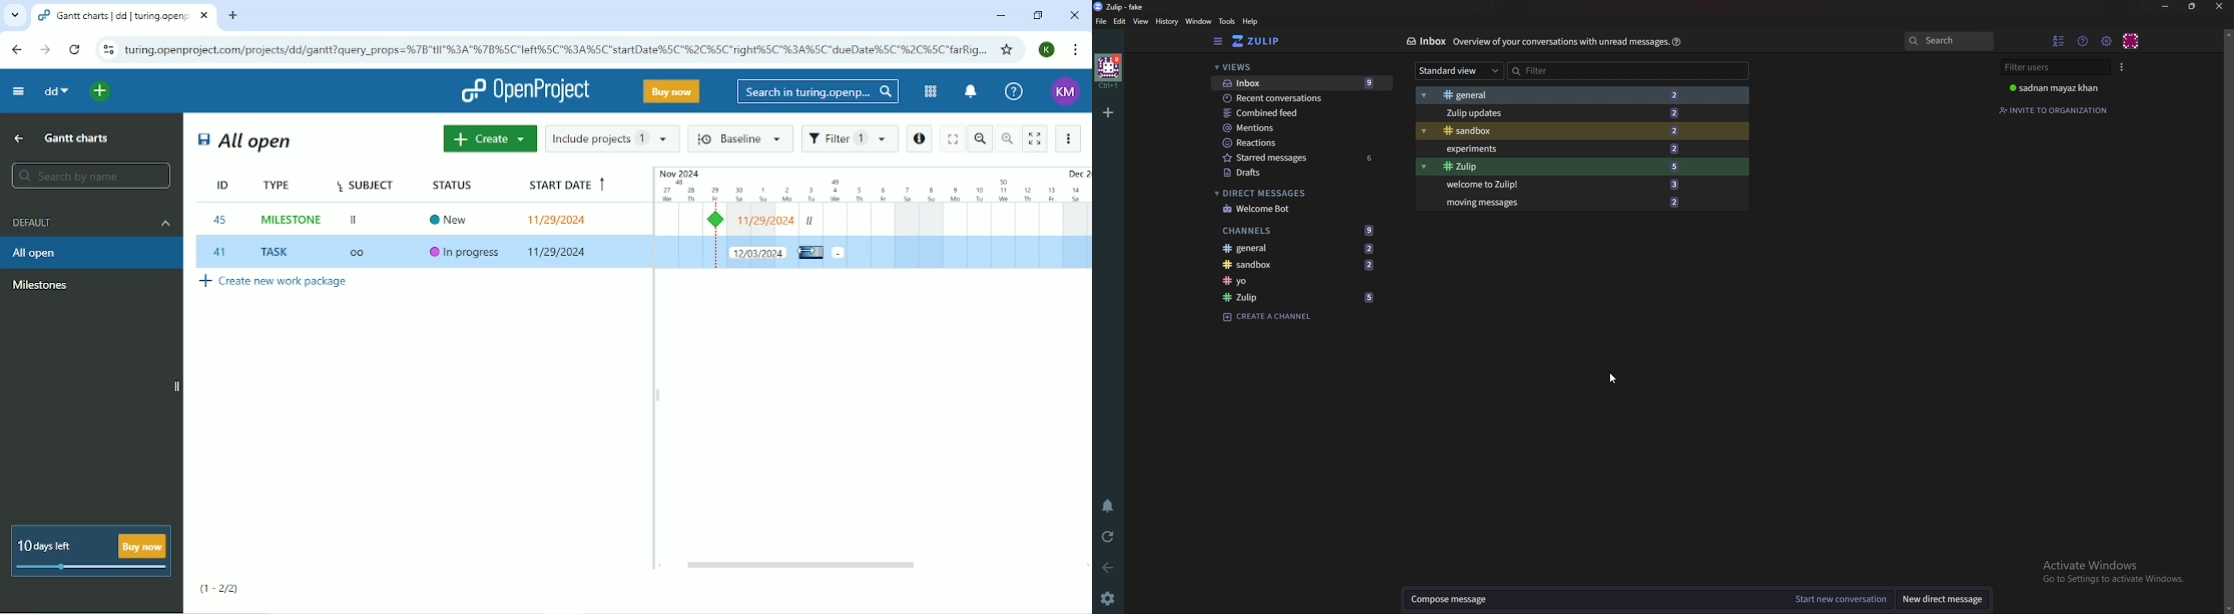 The height and width of the screenshot is (616, 2240). Describe the element at coordinates (557, 49) in the screenshot. I see `Site` at that location.